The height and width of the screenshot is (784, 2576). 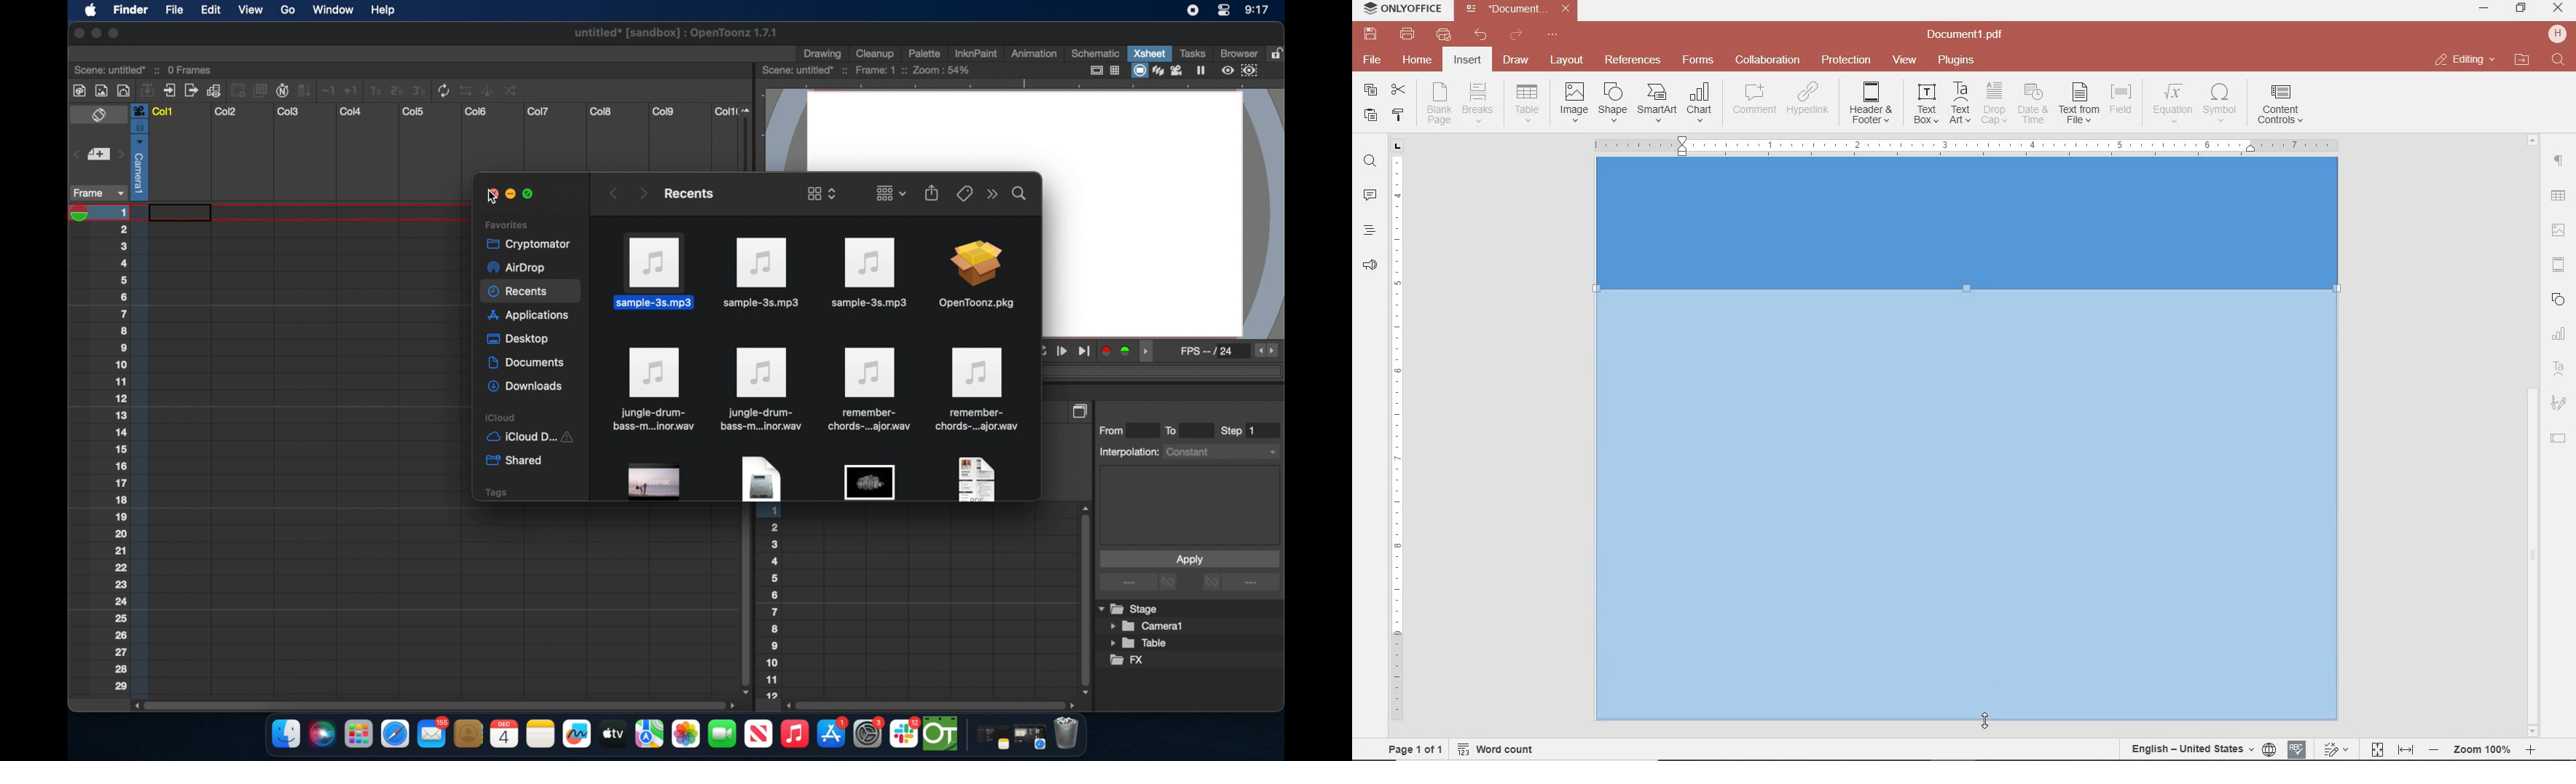 What do you see at coordinates (2559, 437) in the screenshot?
I see `TEXT FIELD` at bounding box center [2559, 437].